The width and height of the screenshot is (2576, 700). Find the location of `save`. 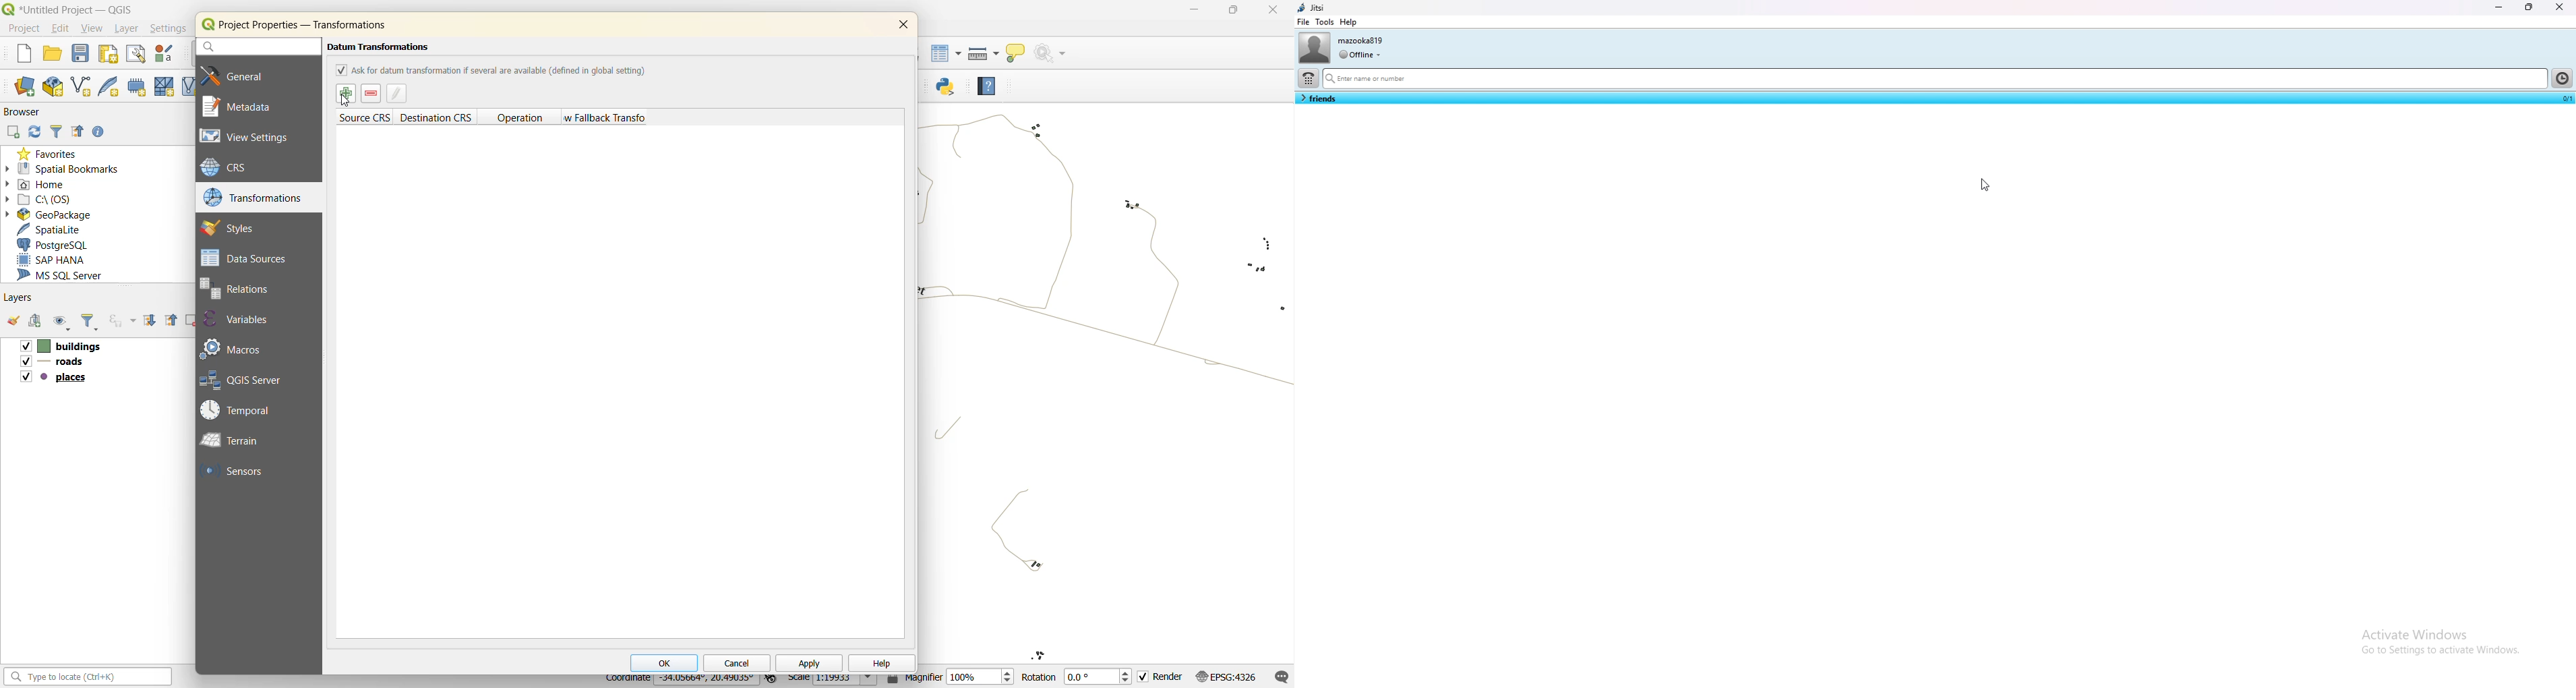

save is located at coordinates (81, 55).